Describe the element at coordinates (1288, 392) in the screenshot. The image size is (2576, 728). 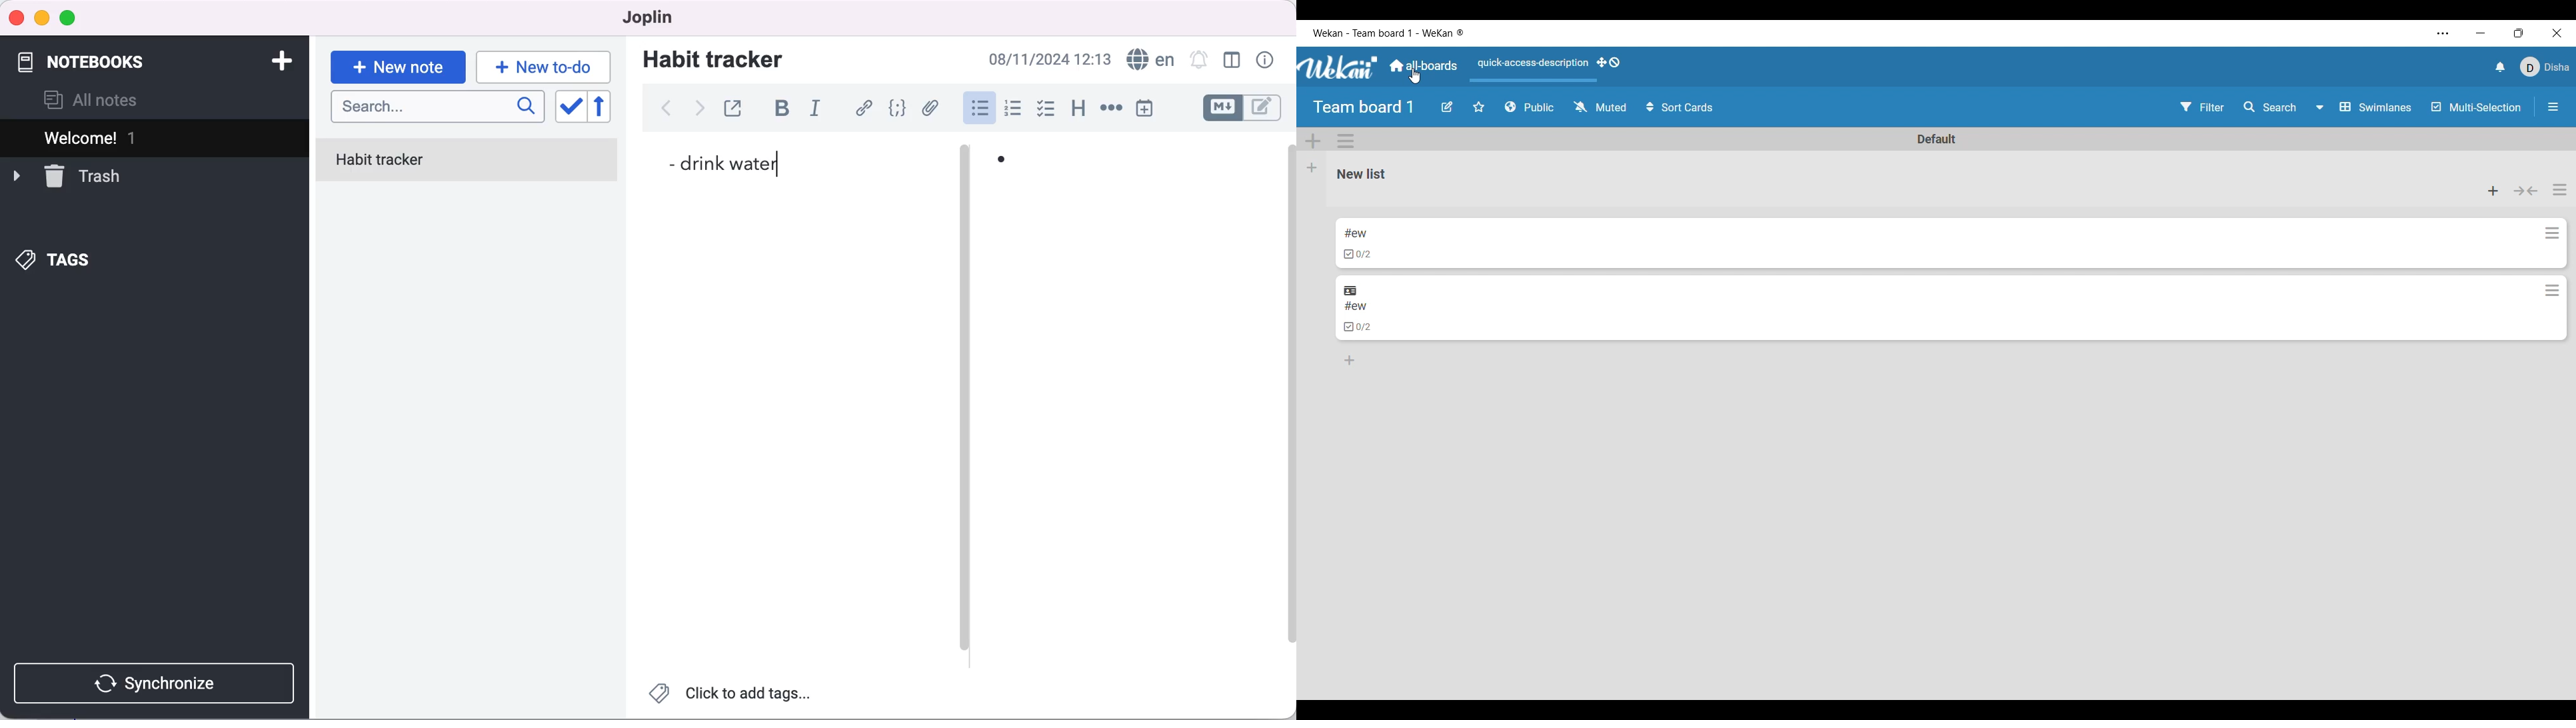
I see `scroll bar` at that location.